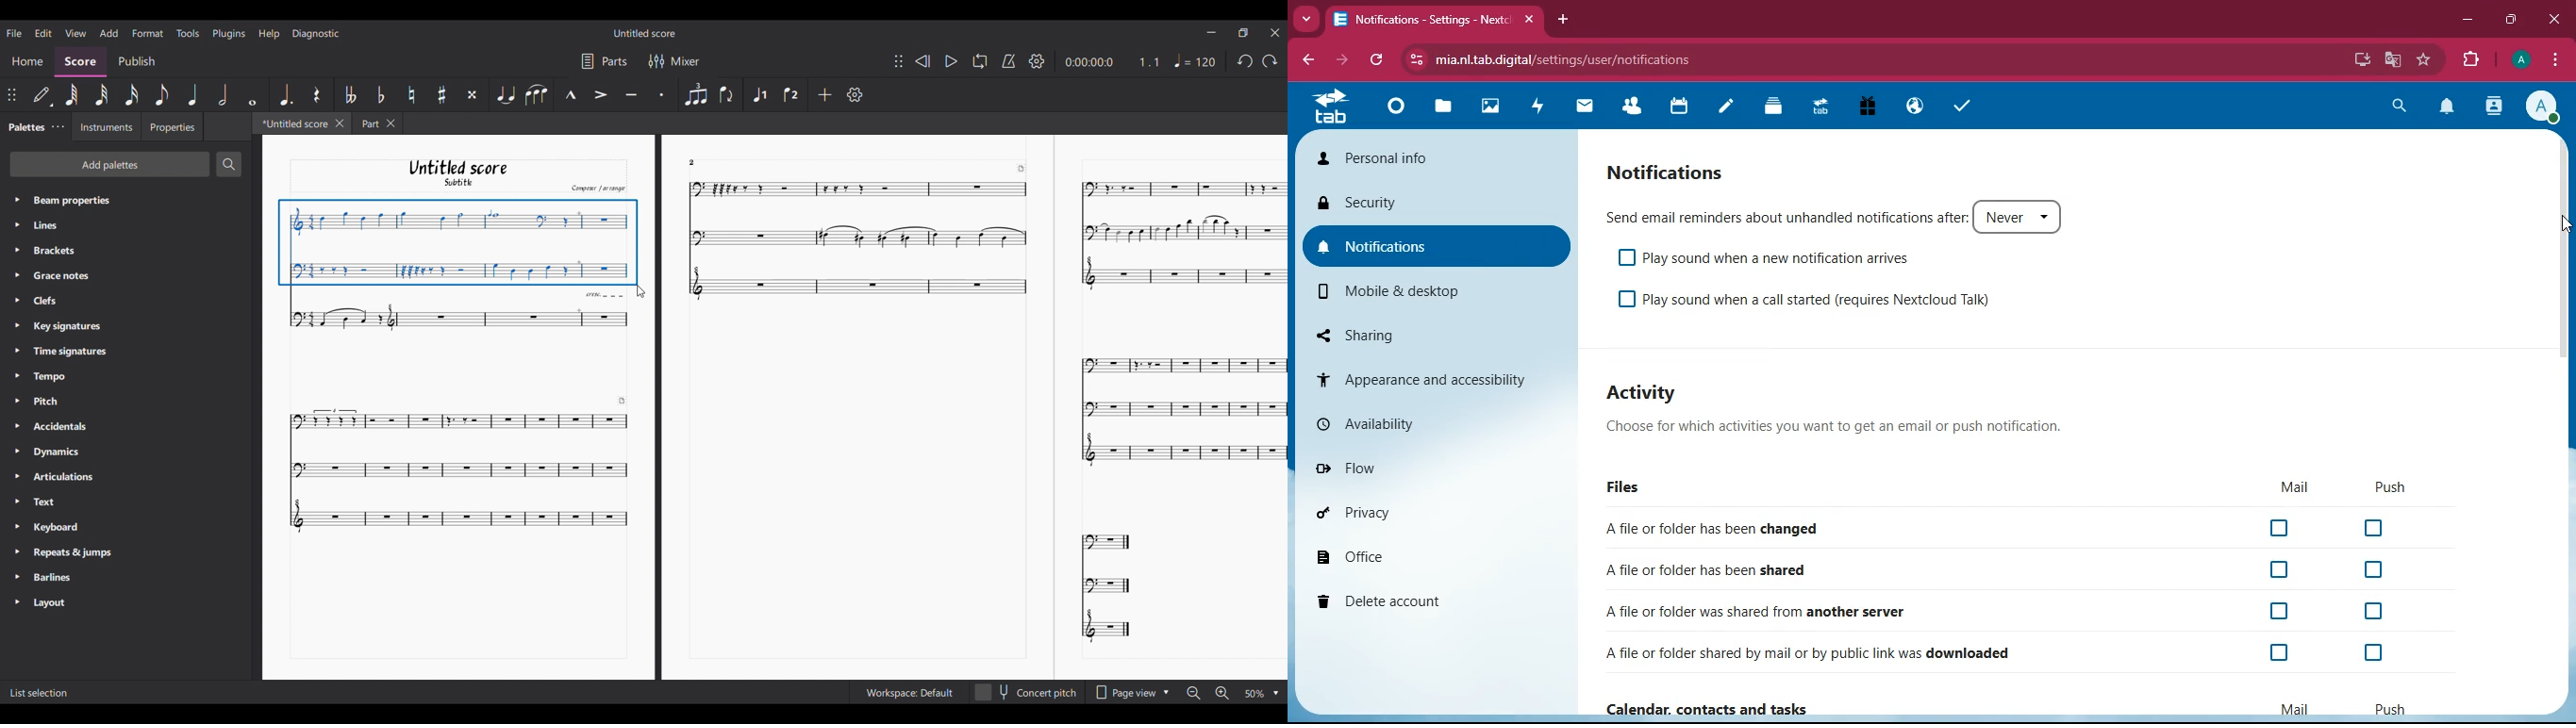  Describe the element at coordinates (442, 95) in the screenshot. I see `Toggle sharp` at that location.